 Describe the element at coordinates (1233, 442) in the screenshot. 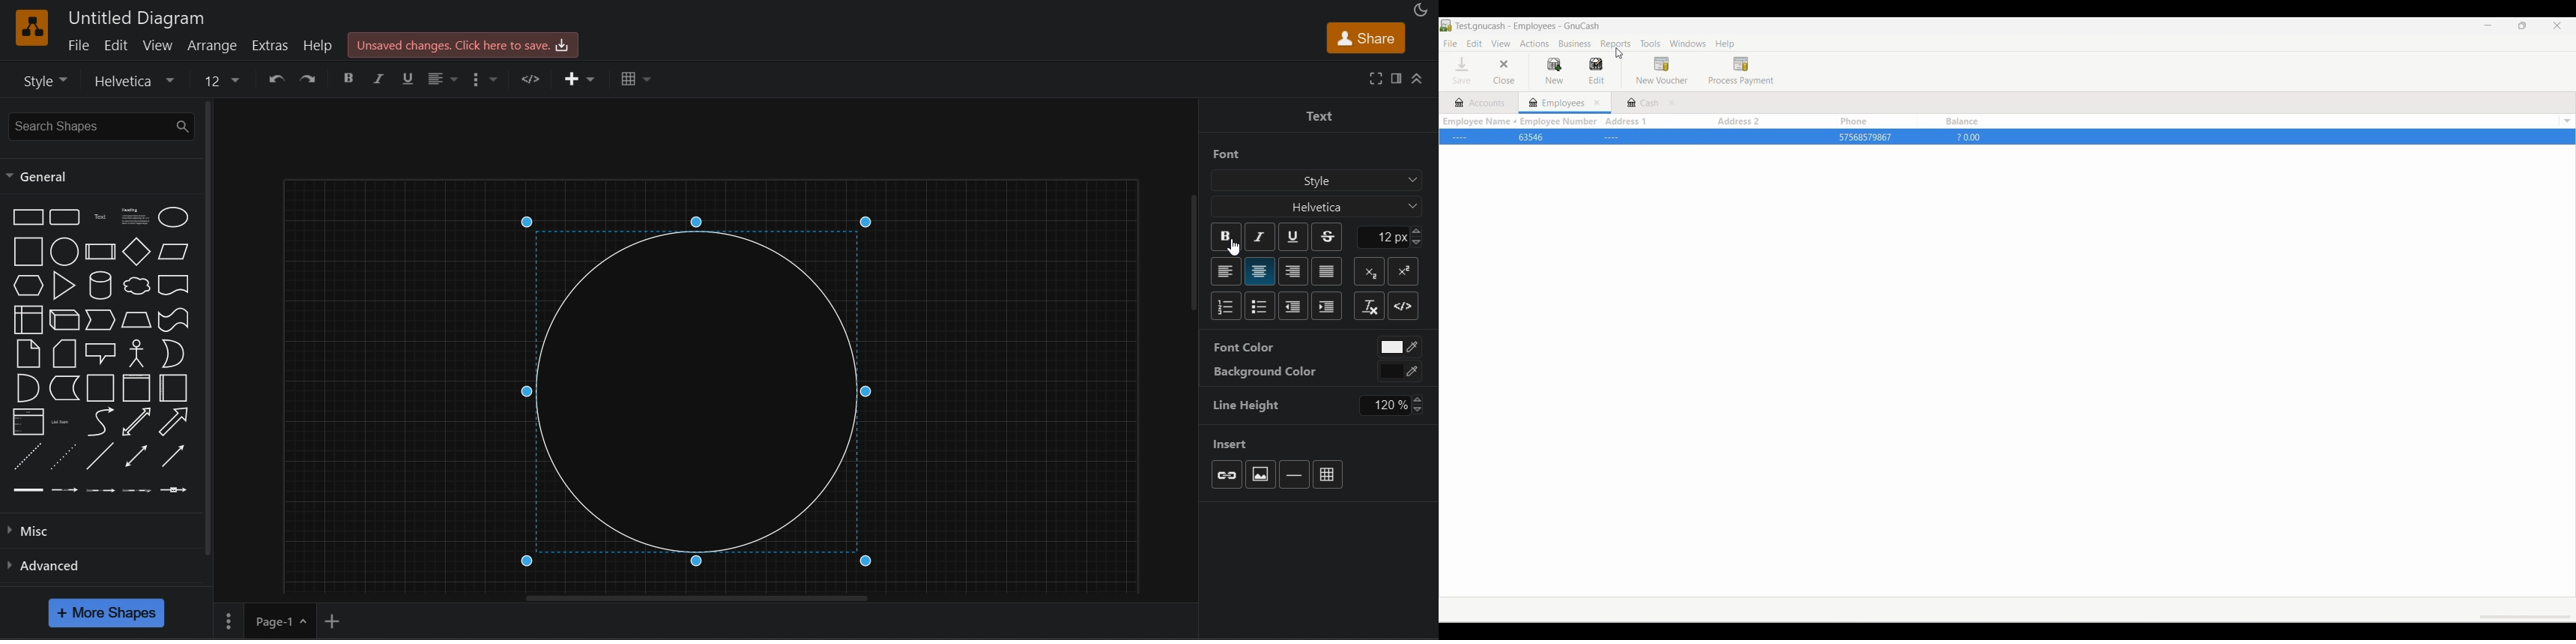

I see `insert` at that location.